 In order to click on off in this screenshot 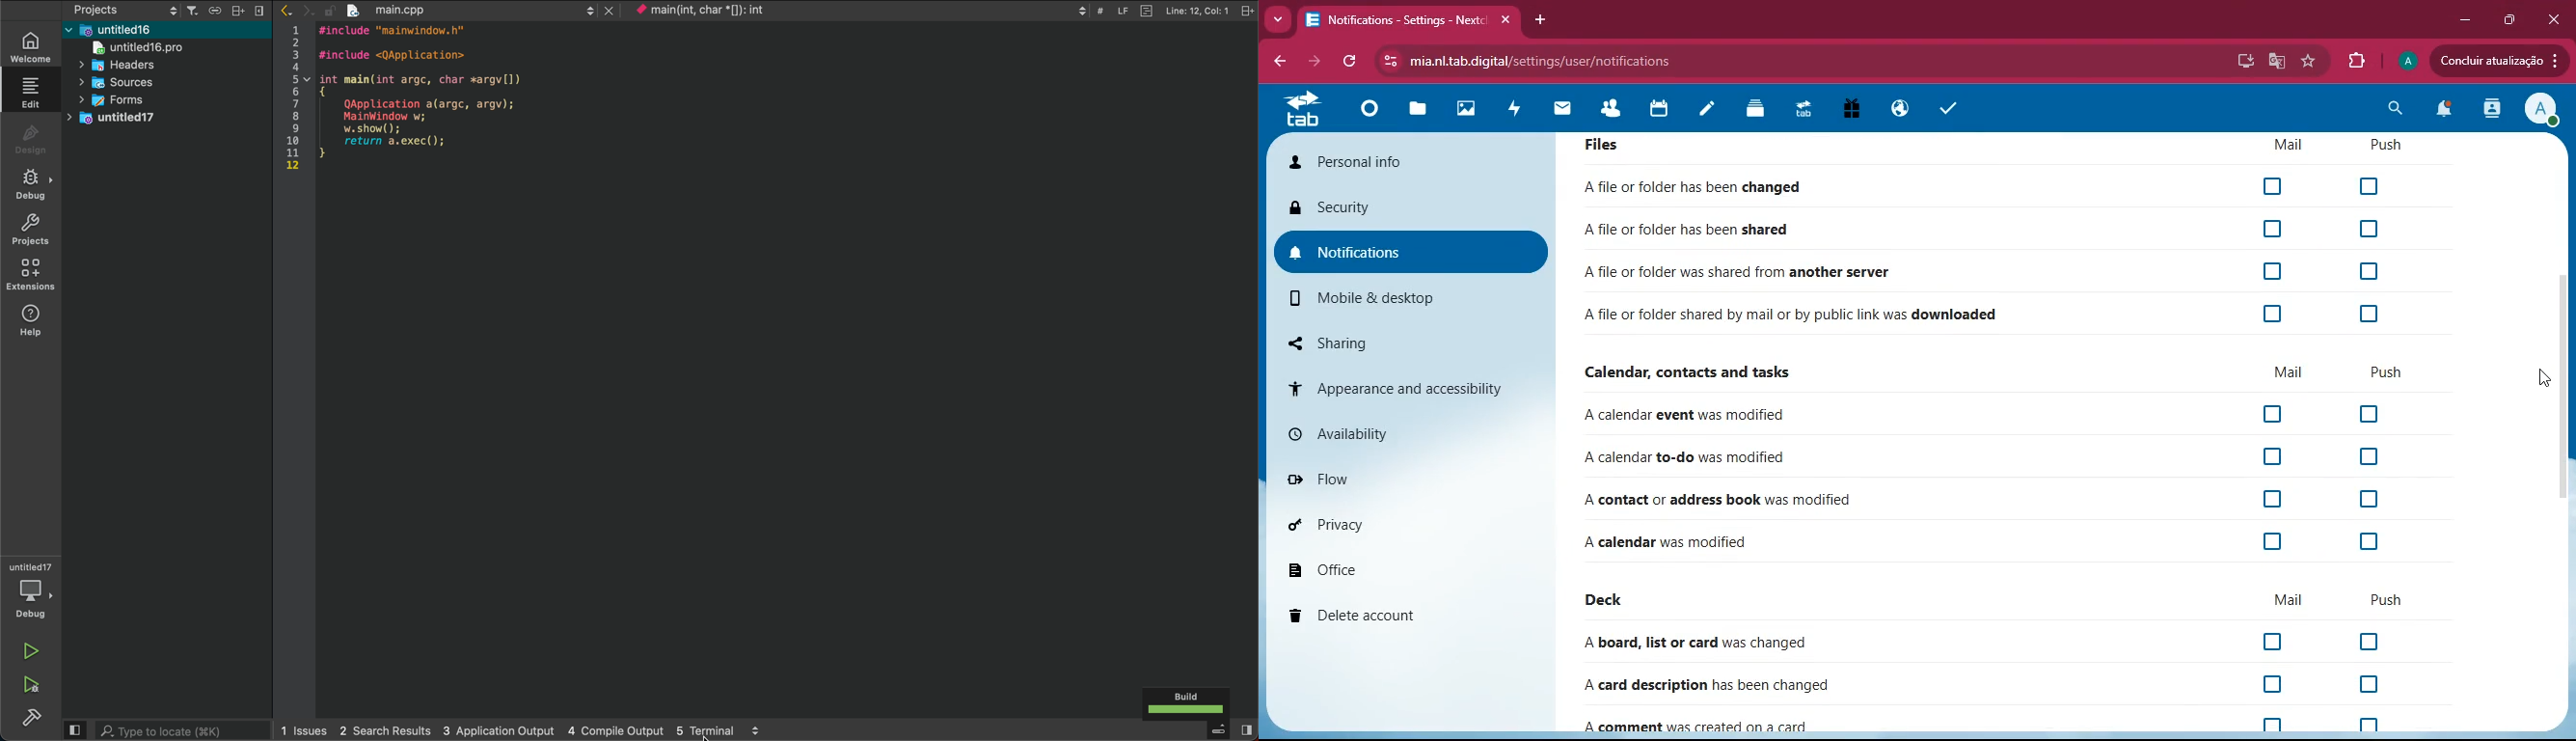, I will do `click(2269, 722)`.